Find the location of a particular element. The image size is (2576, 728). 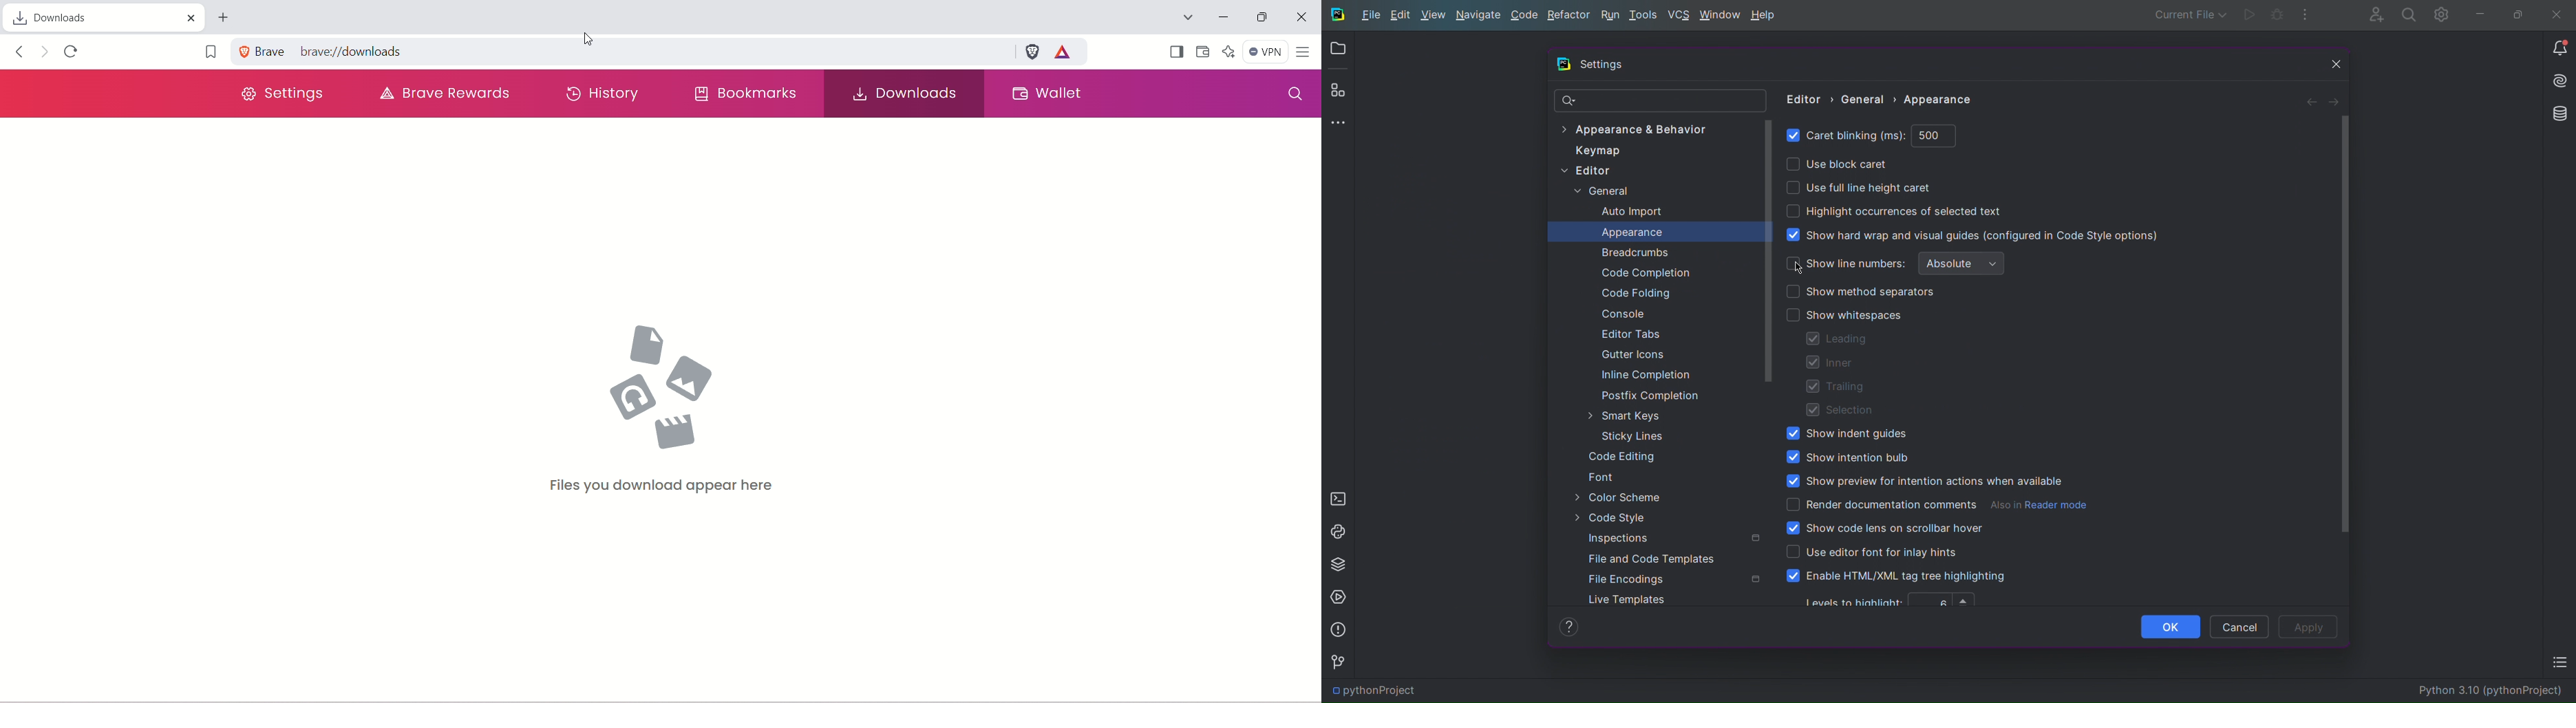

Appearance & Behavior is located at coordinates (1634, 128).